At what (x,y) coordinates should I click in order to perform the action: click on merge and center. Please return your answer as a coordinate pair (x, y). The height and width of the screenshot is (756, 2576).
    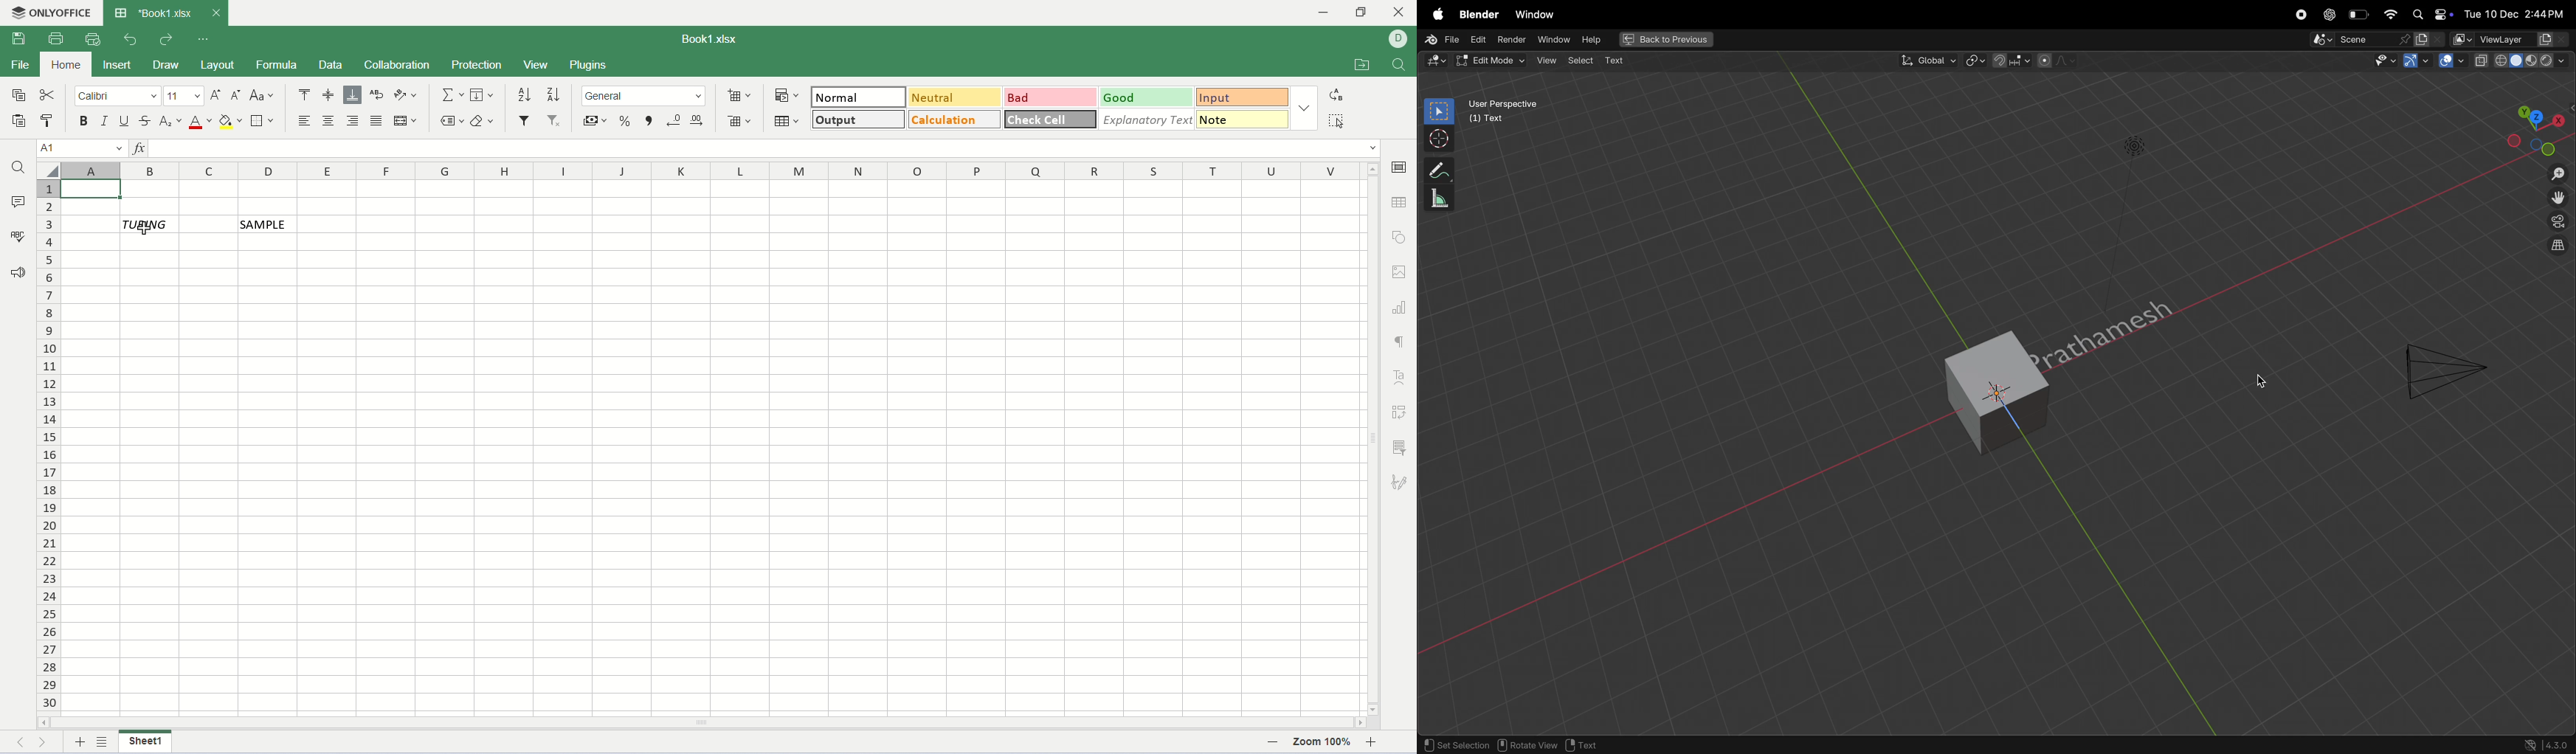
    Looking at the image, I should click on (404, 120).